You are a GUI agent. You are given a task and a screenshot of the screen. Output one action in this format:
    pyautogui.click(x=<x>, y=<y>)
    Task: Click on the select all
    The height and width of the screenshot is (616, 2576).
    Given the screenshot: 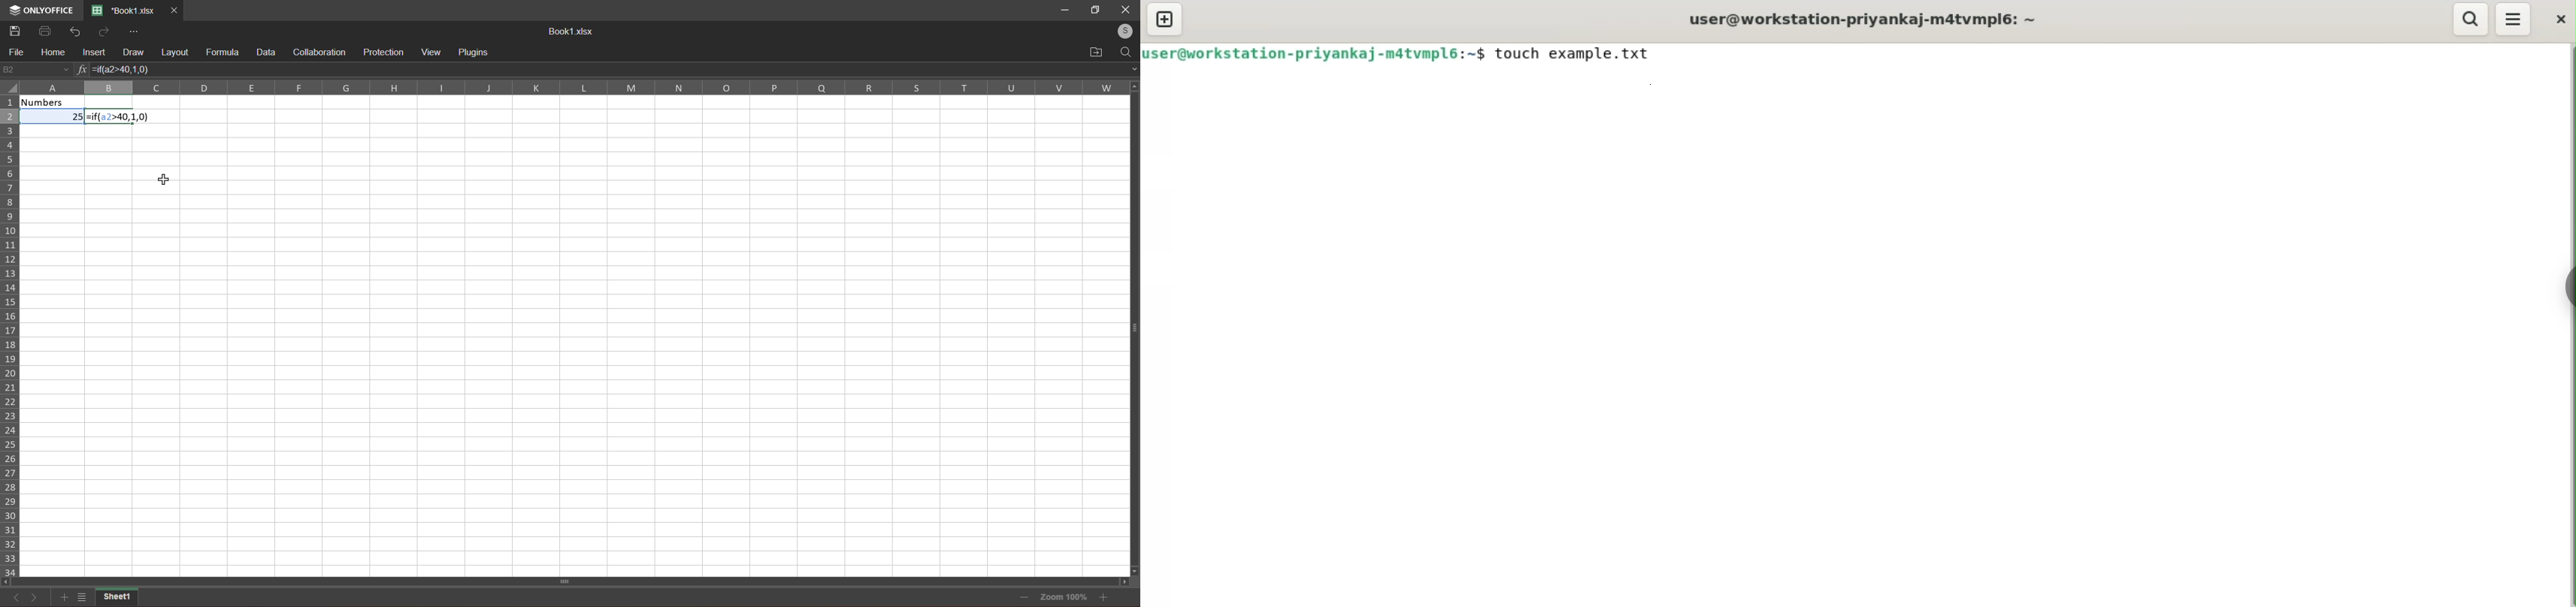 What is the action you would take?
    pyautogui.click(x=11, y=91)
    